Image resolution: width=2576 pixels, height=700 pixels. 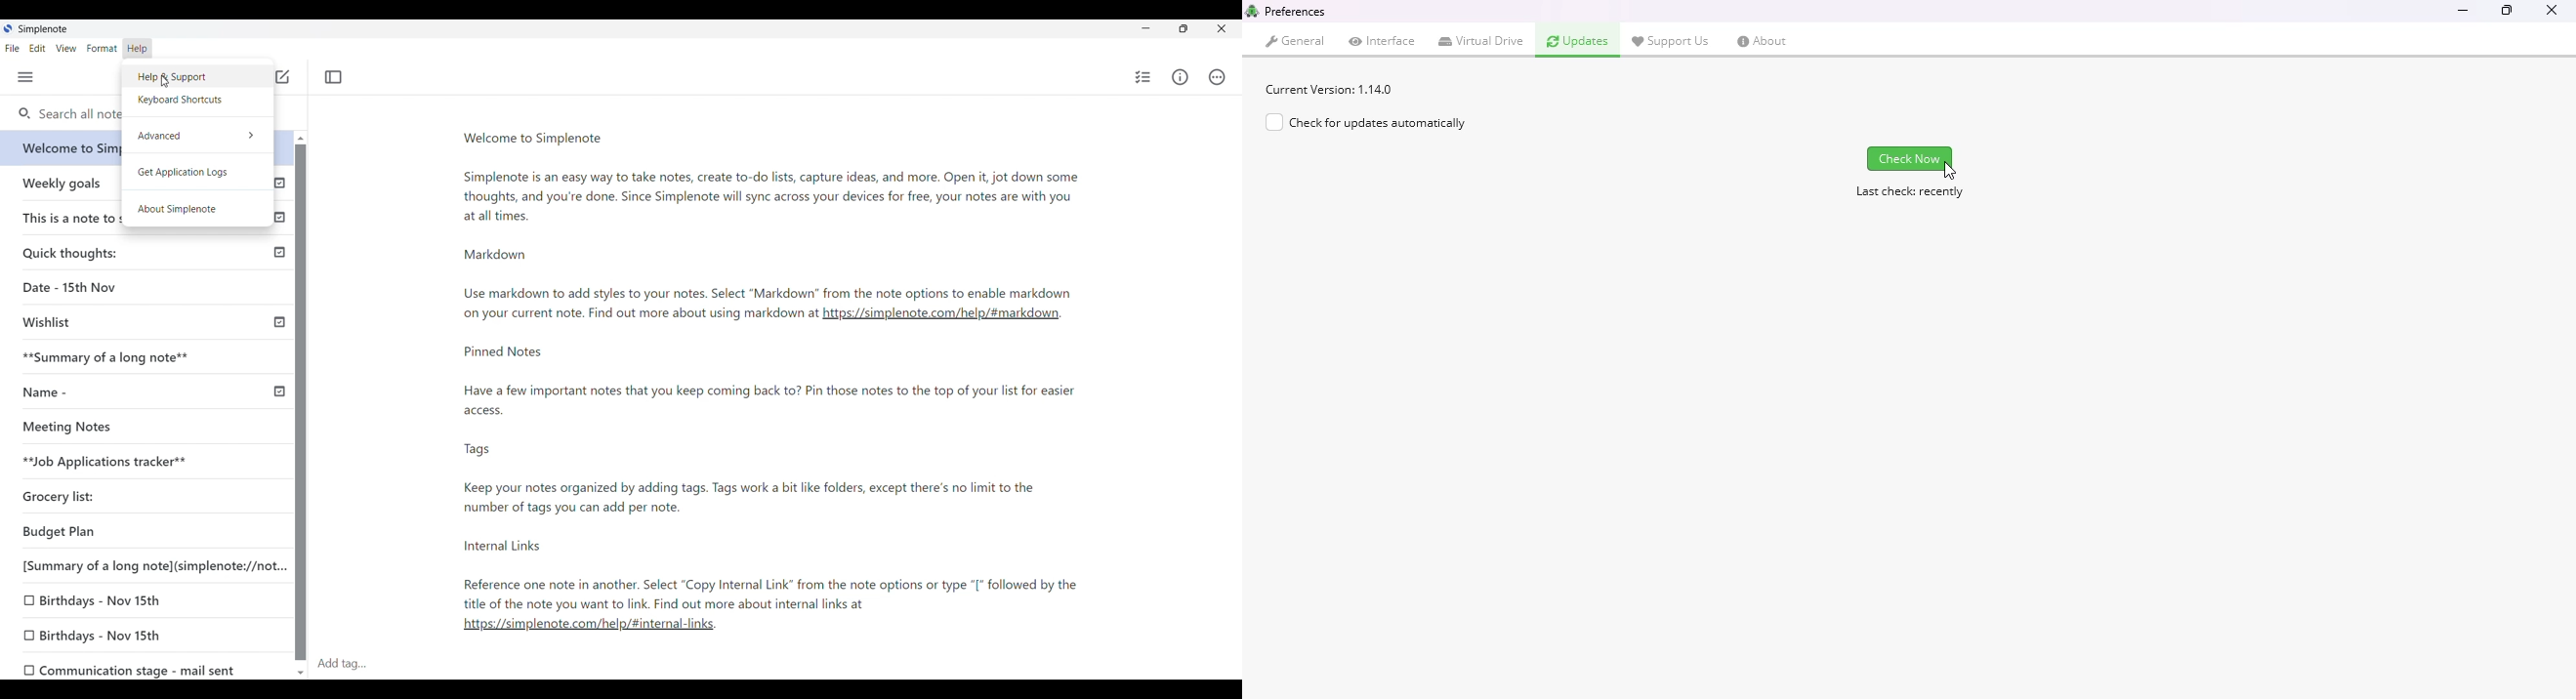 What do you see at coordinates (12, 49) in the screenshot?
I see `File menu` at bounding box center [12, 49].